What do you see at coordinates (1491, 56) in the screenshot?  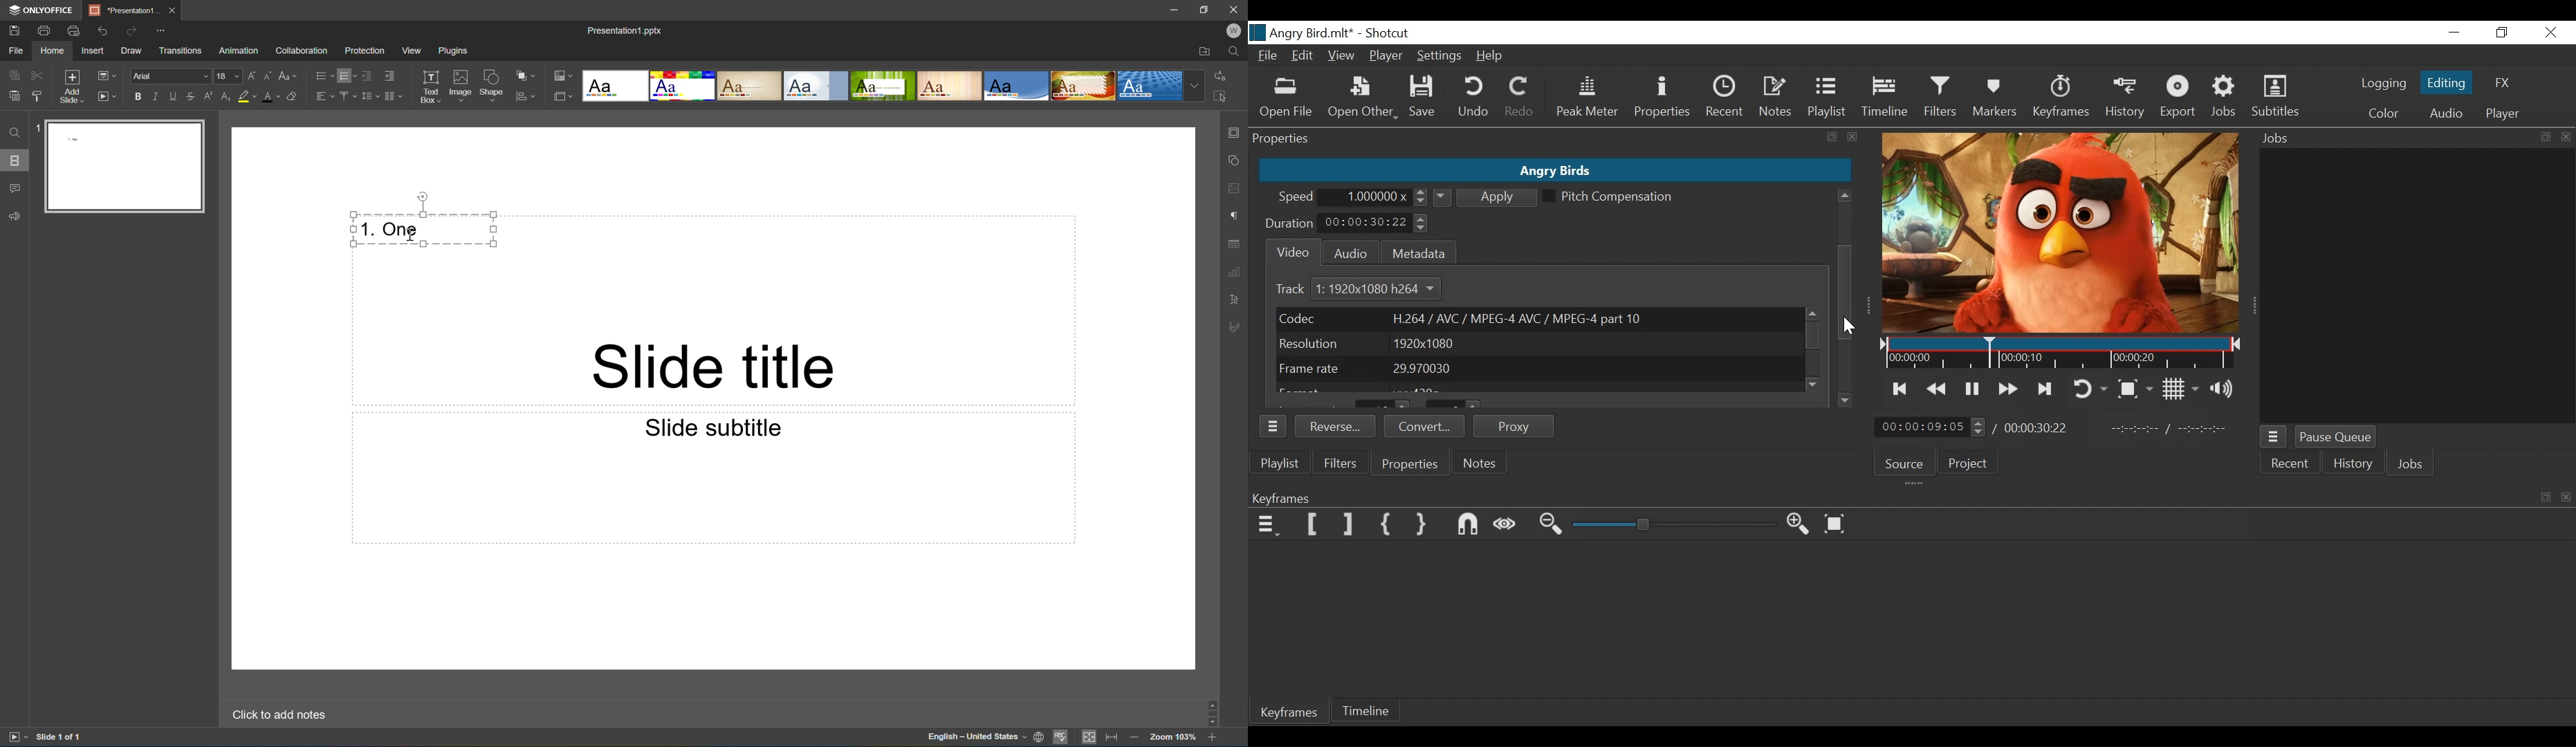 I see `Help` at bounding box center [1491, 56].